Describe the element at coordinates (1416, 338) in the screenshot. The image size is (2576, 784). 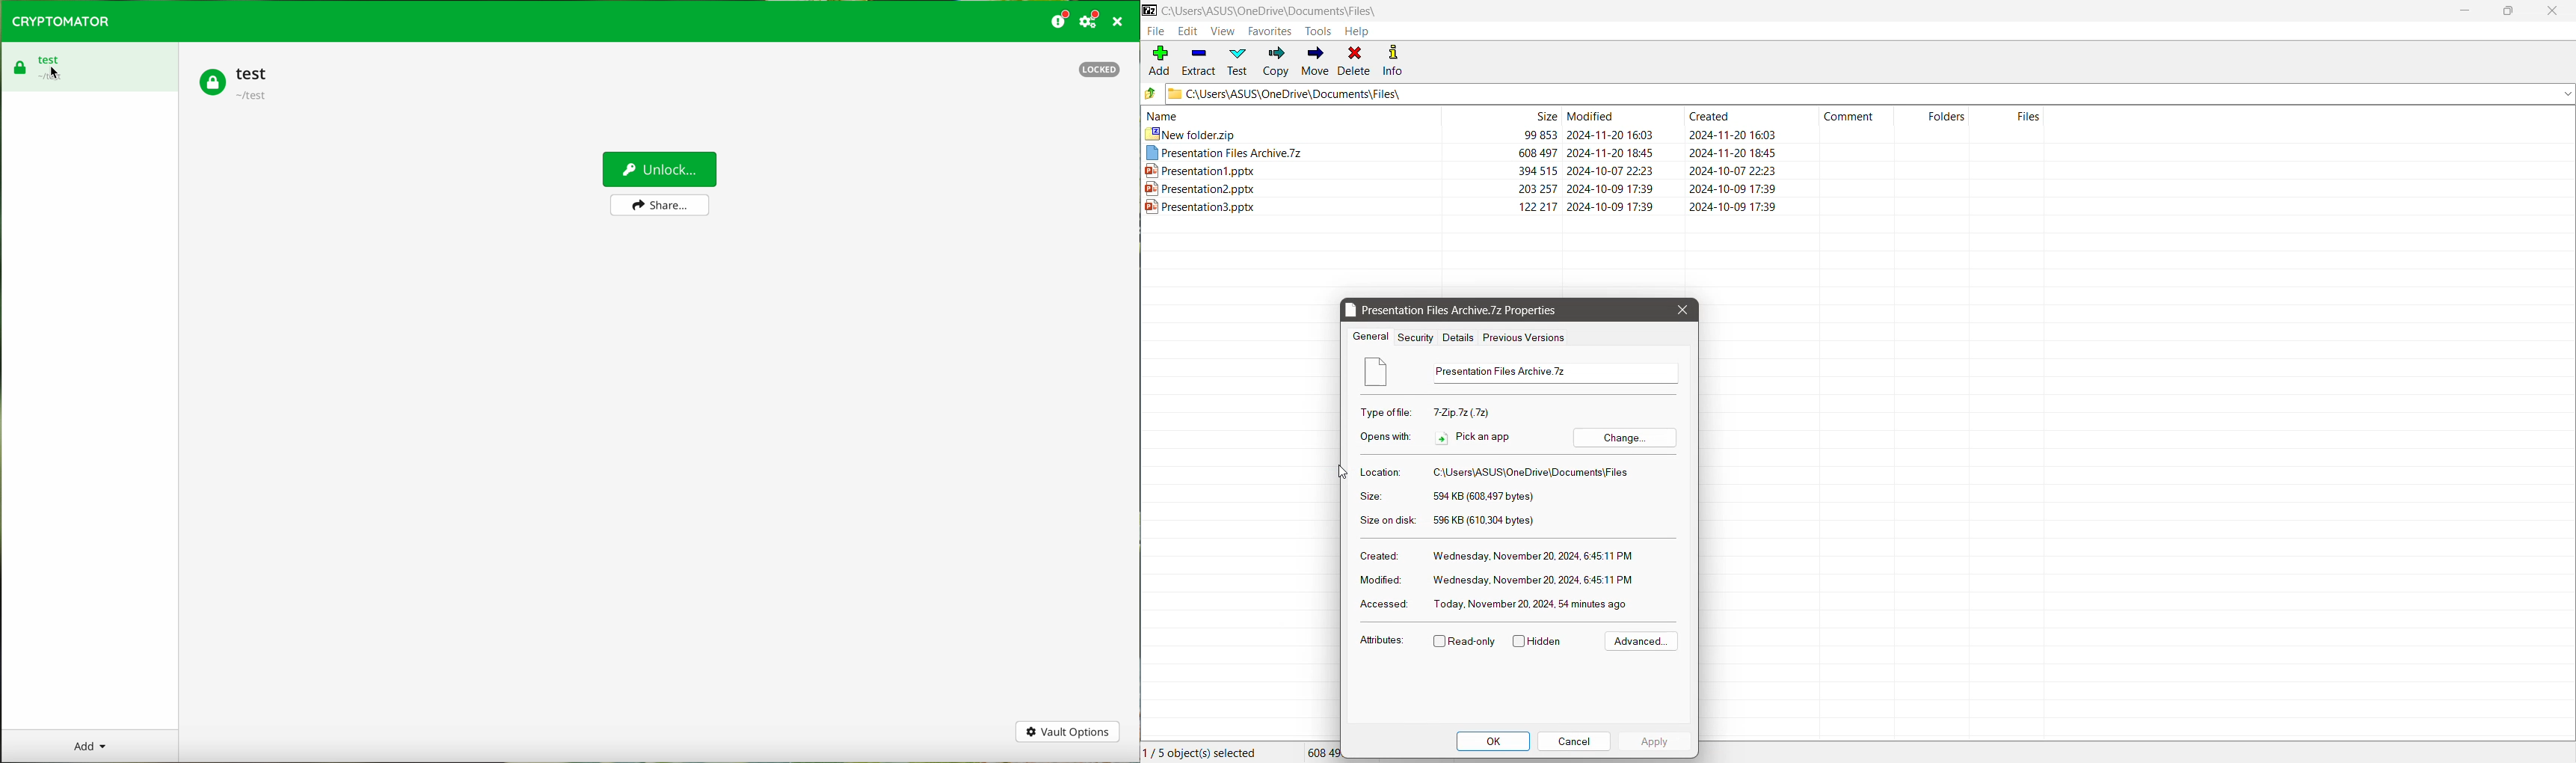
I see `Security` at that location.